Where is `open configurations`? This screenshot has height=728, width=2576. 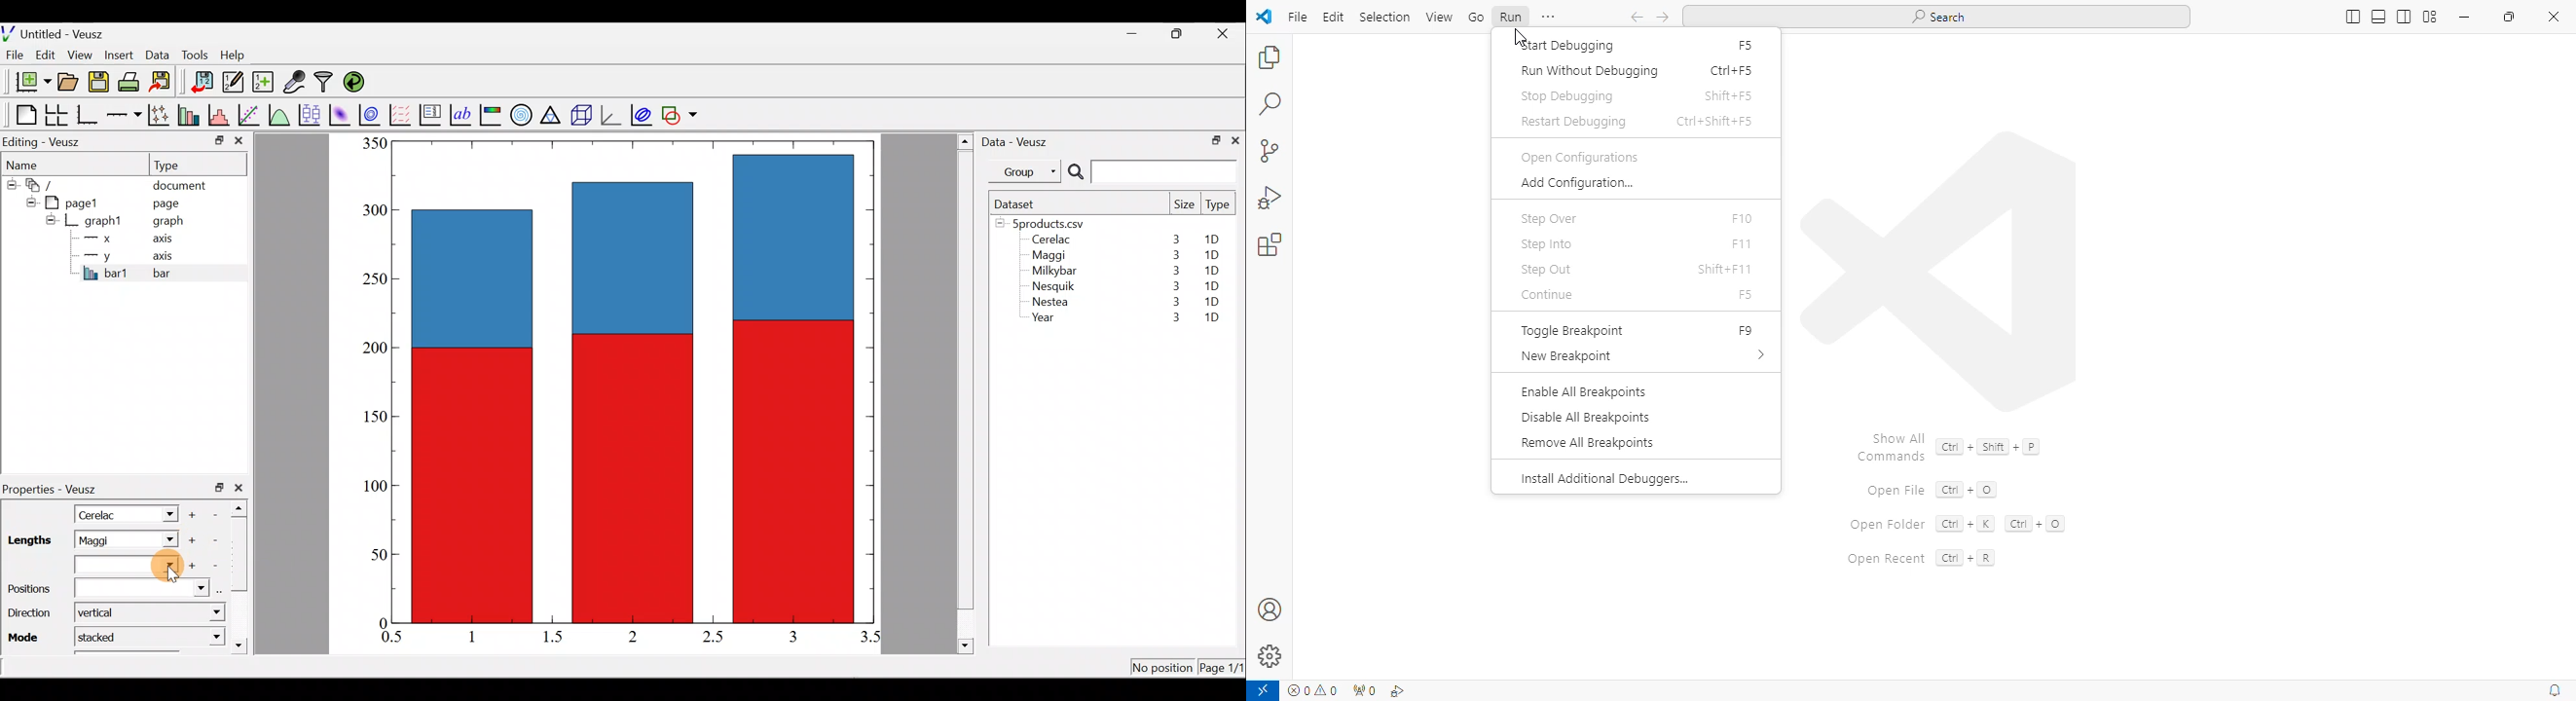 open configurations is located at coordinates (1579, 157).